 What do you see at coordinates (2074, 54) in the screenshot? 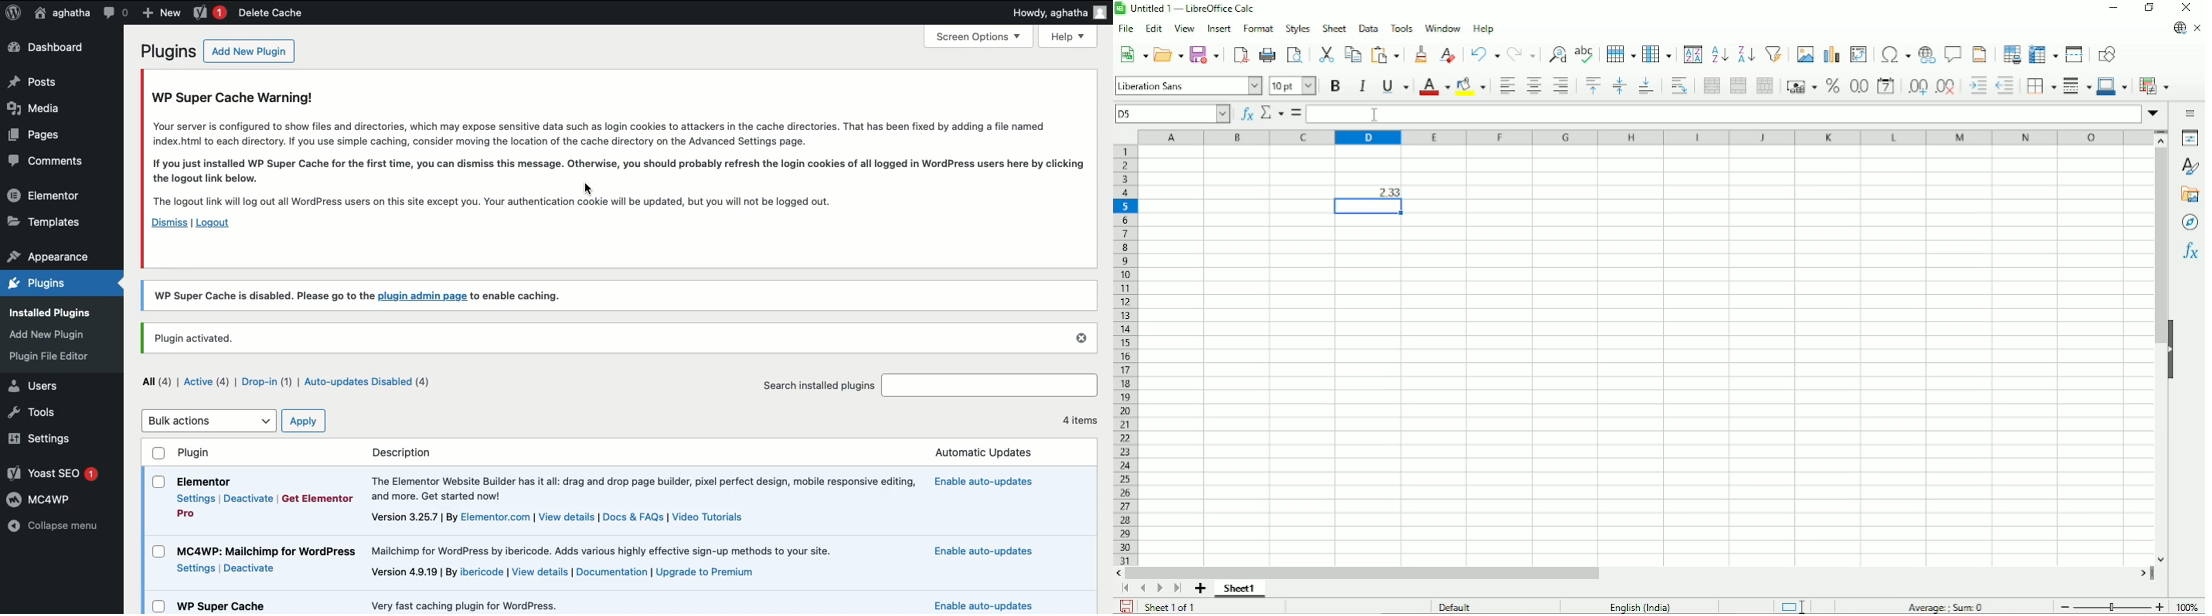
I see `Split window` at bounding box center [2074, 54].